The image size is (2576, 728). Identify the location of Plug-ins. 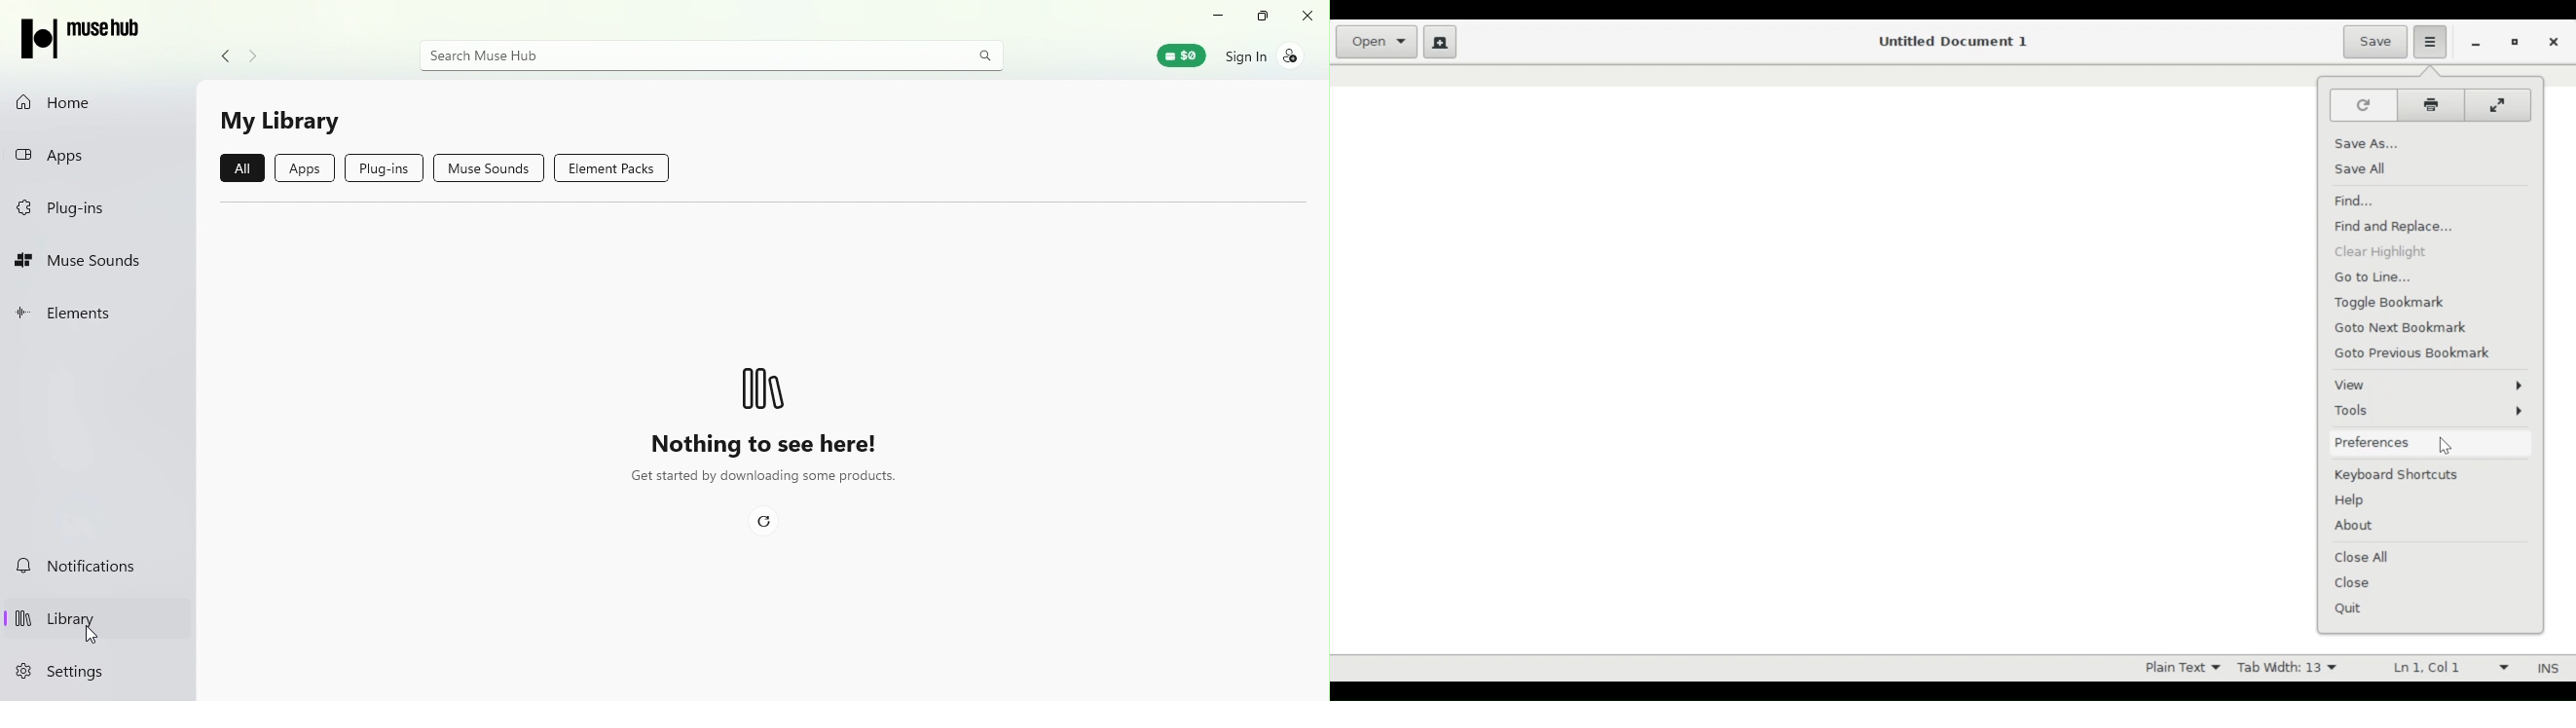
(74, 210).